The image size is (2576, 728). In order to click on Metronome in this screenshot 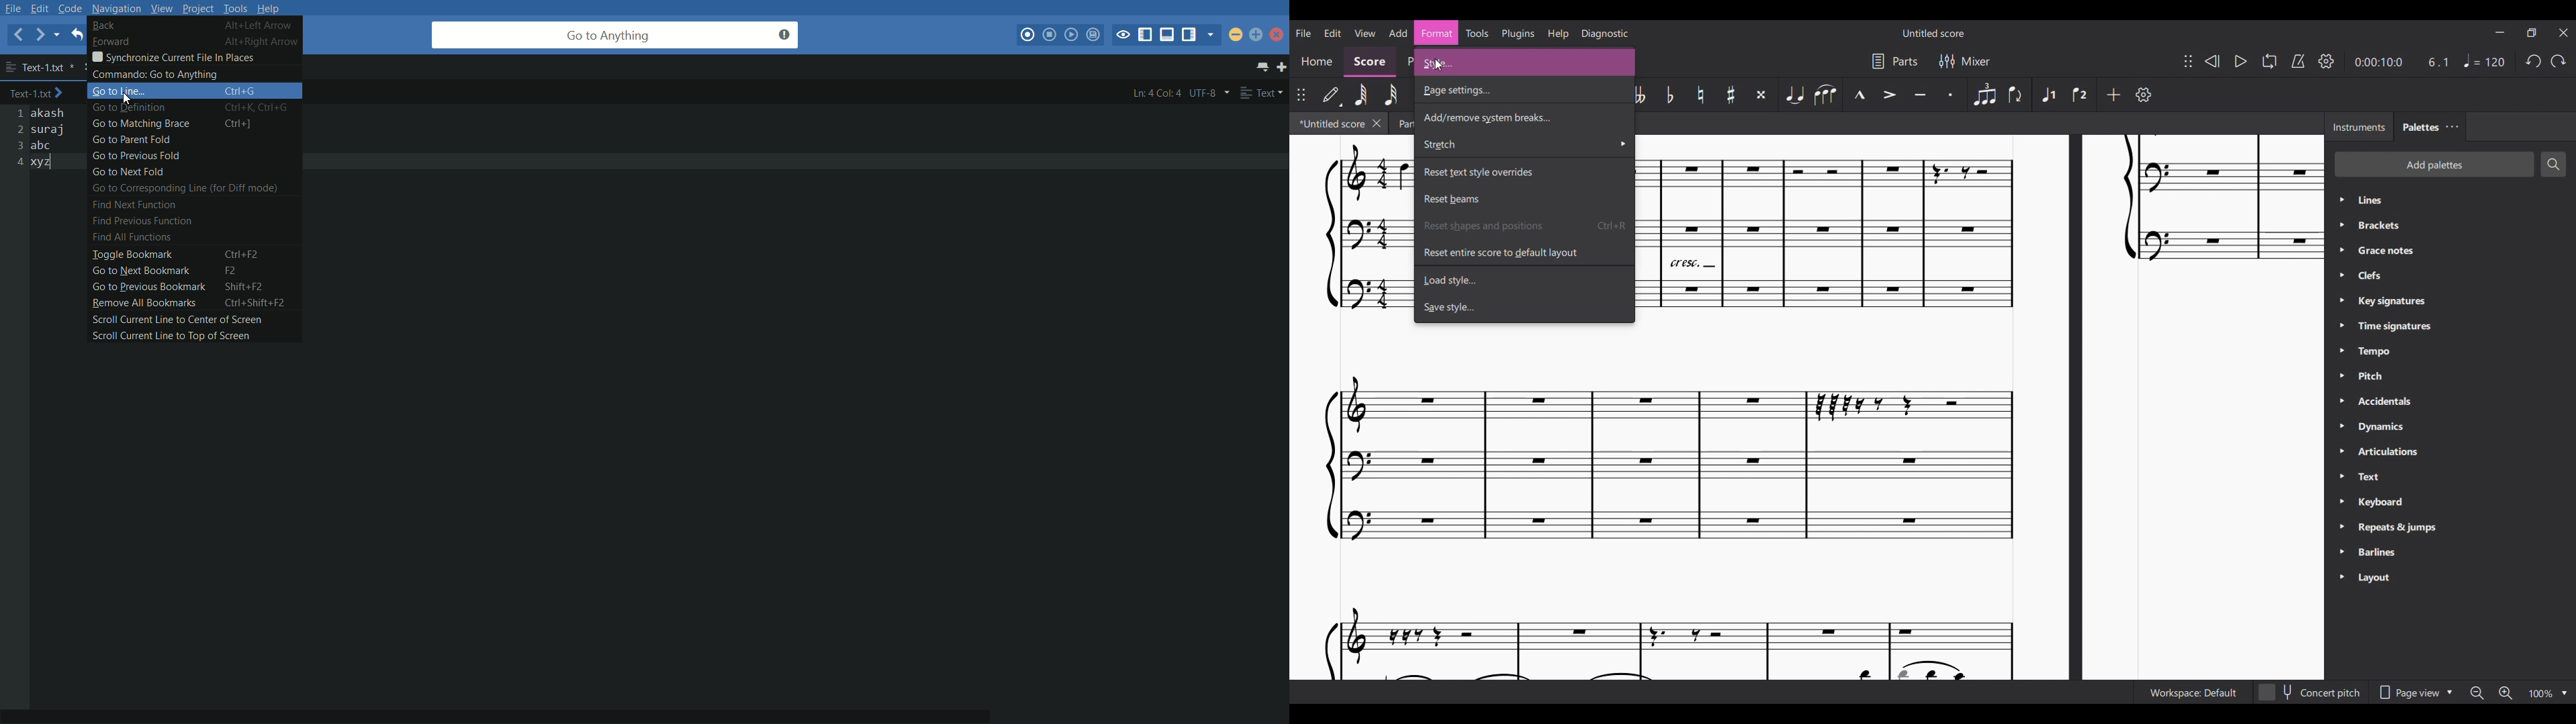, I will do `click(2297, 61)`.